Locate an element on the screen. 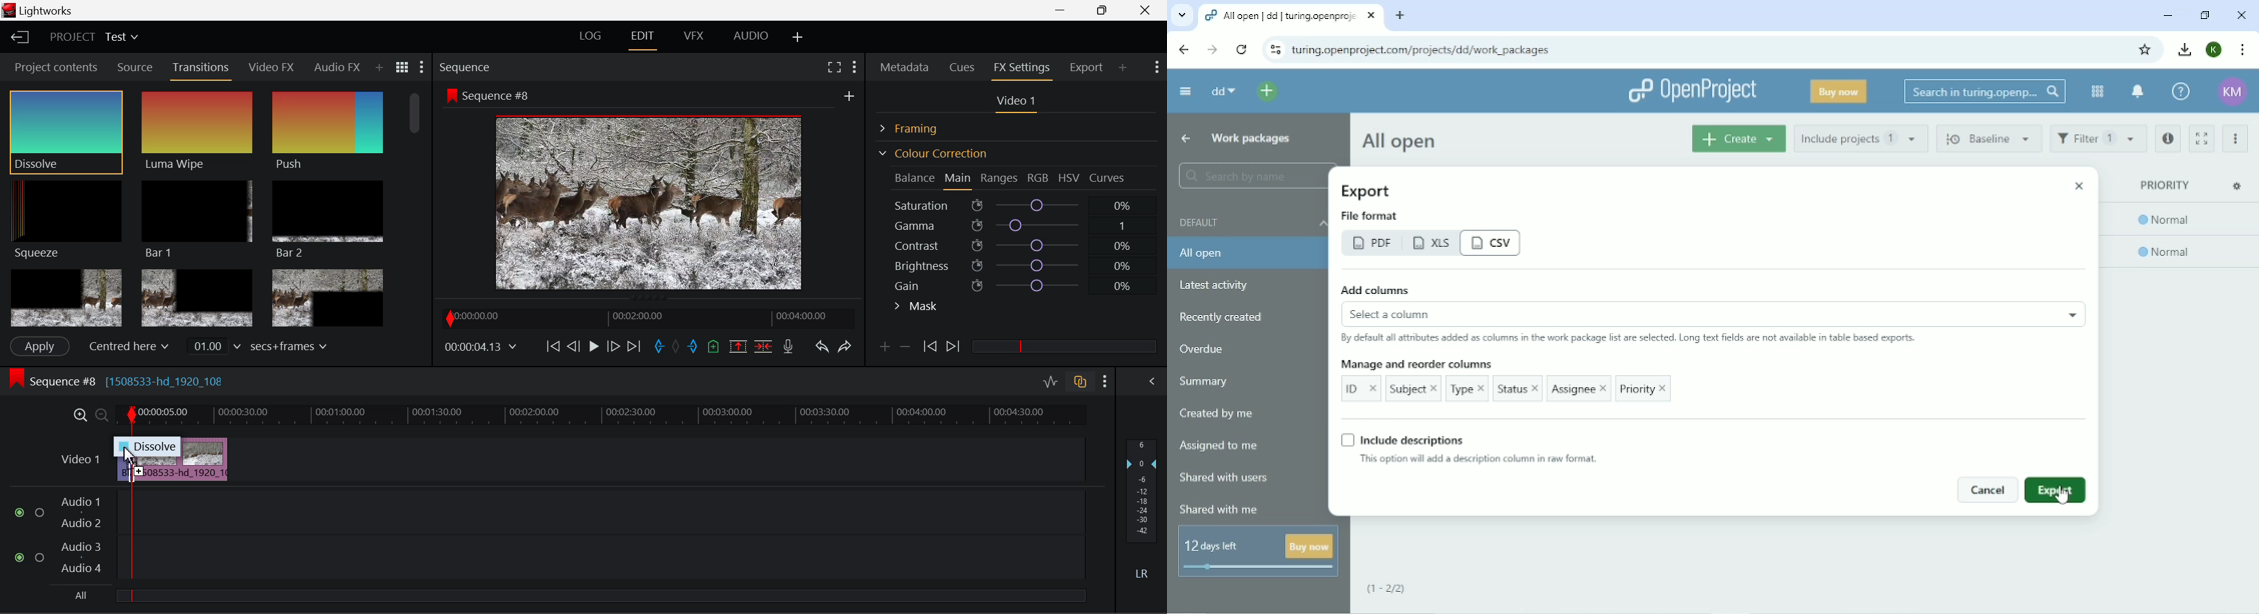 Image resolution: width=2268 pixels, height=616 pixels. Default is located at coordinates (1249, 221).